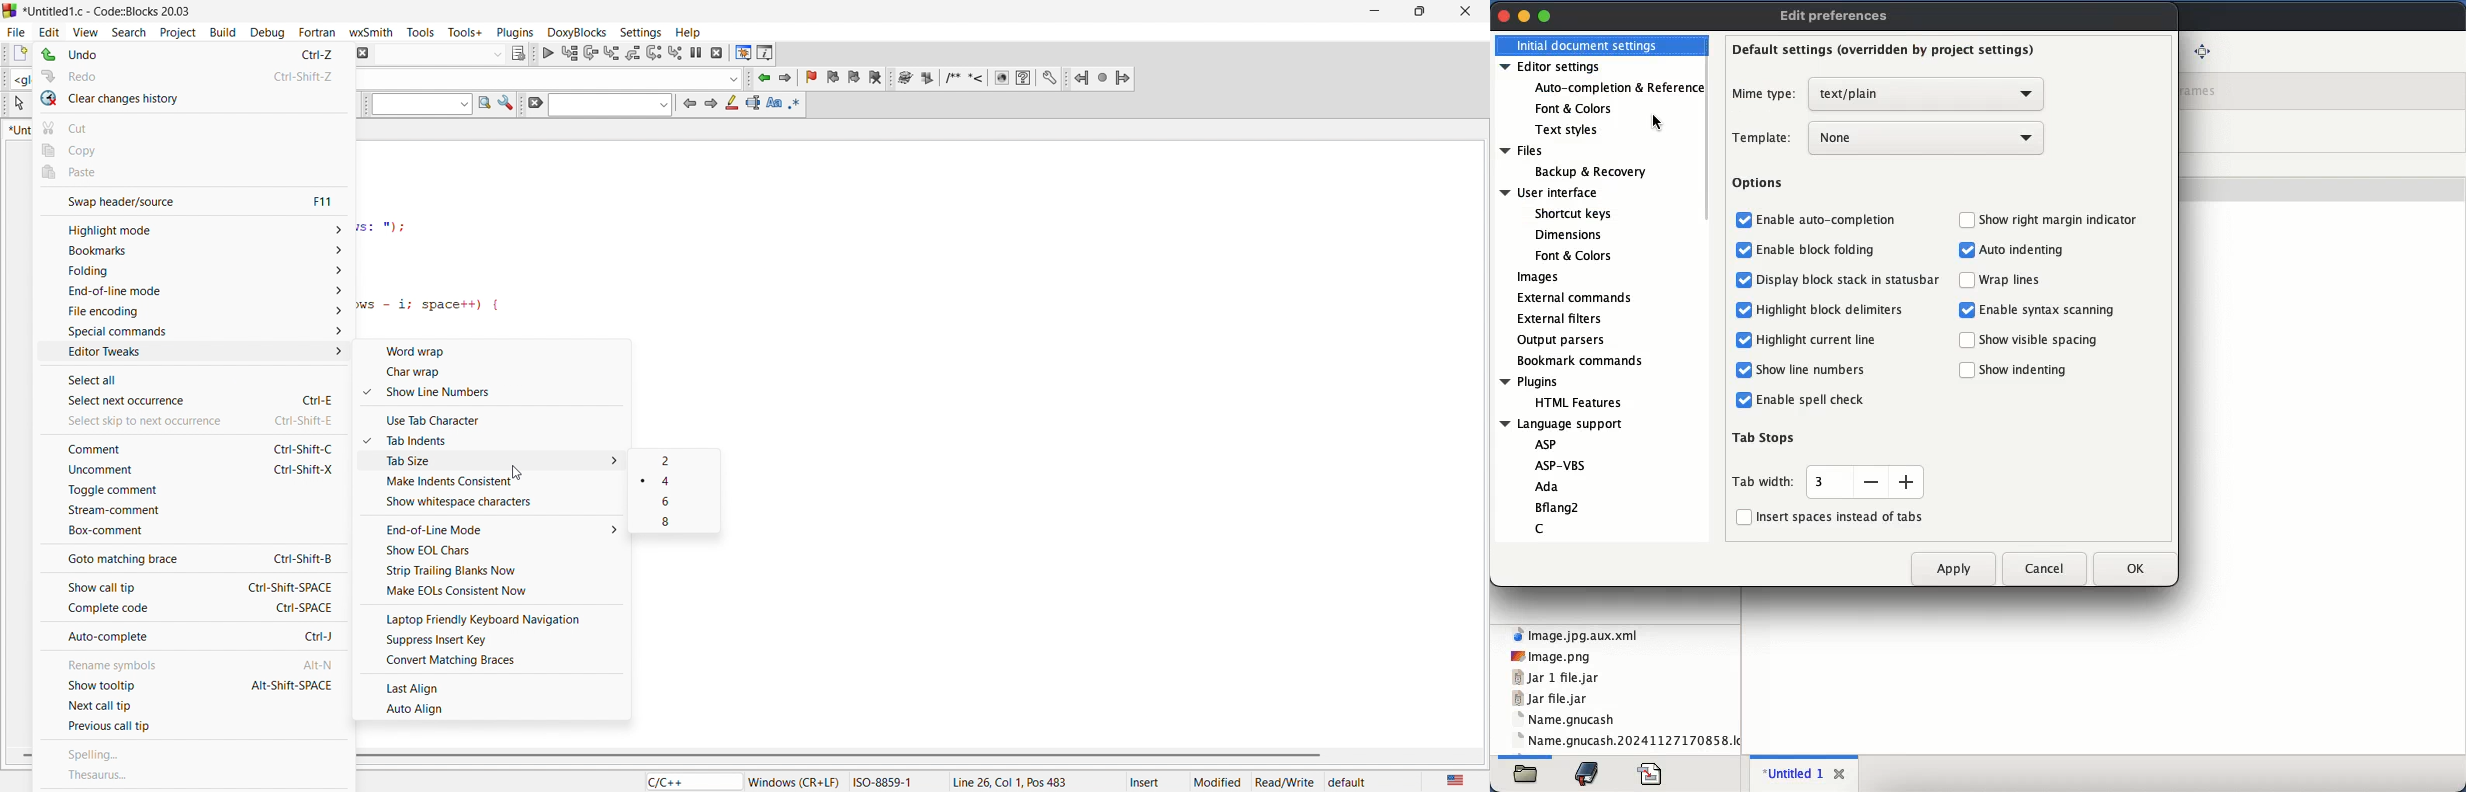  Describe the element at coordinates (1627, 741) in the screenshot. I see `name.gnucash` at that location.